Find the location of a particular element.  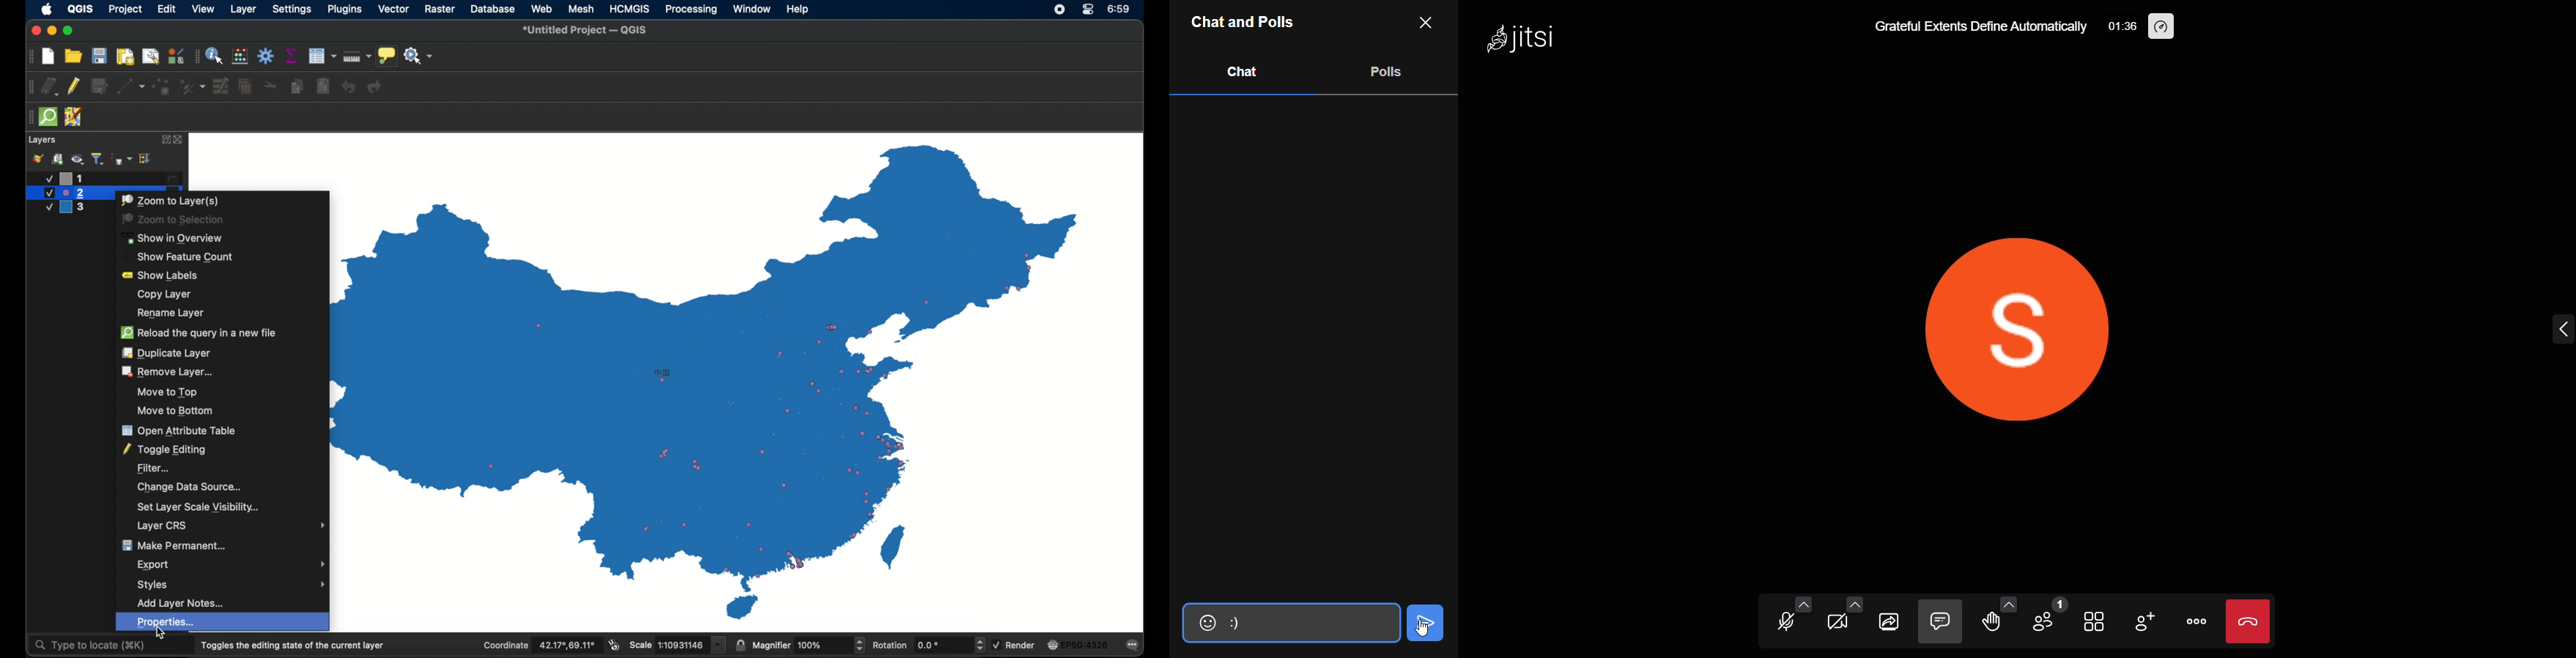

show labels is located at coordinates (163, 275).